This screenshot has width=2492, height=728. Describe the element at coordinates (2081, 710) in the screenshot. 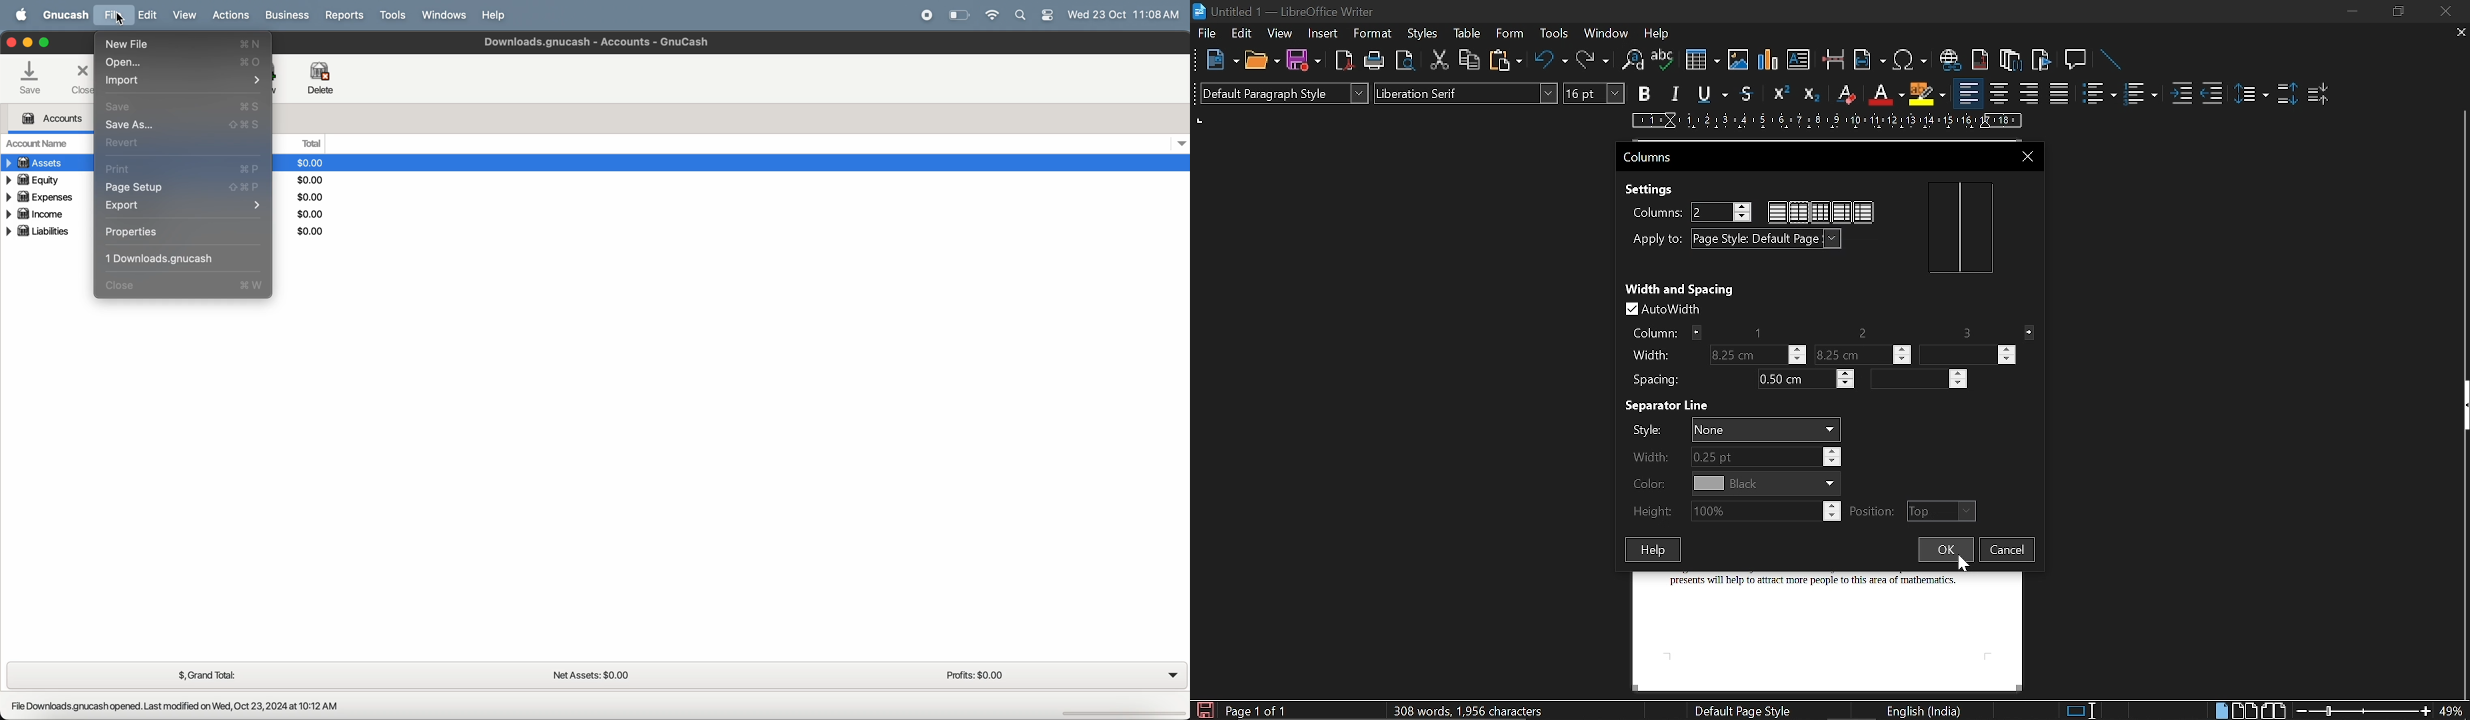

I see `Standard selection` at that location.